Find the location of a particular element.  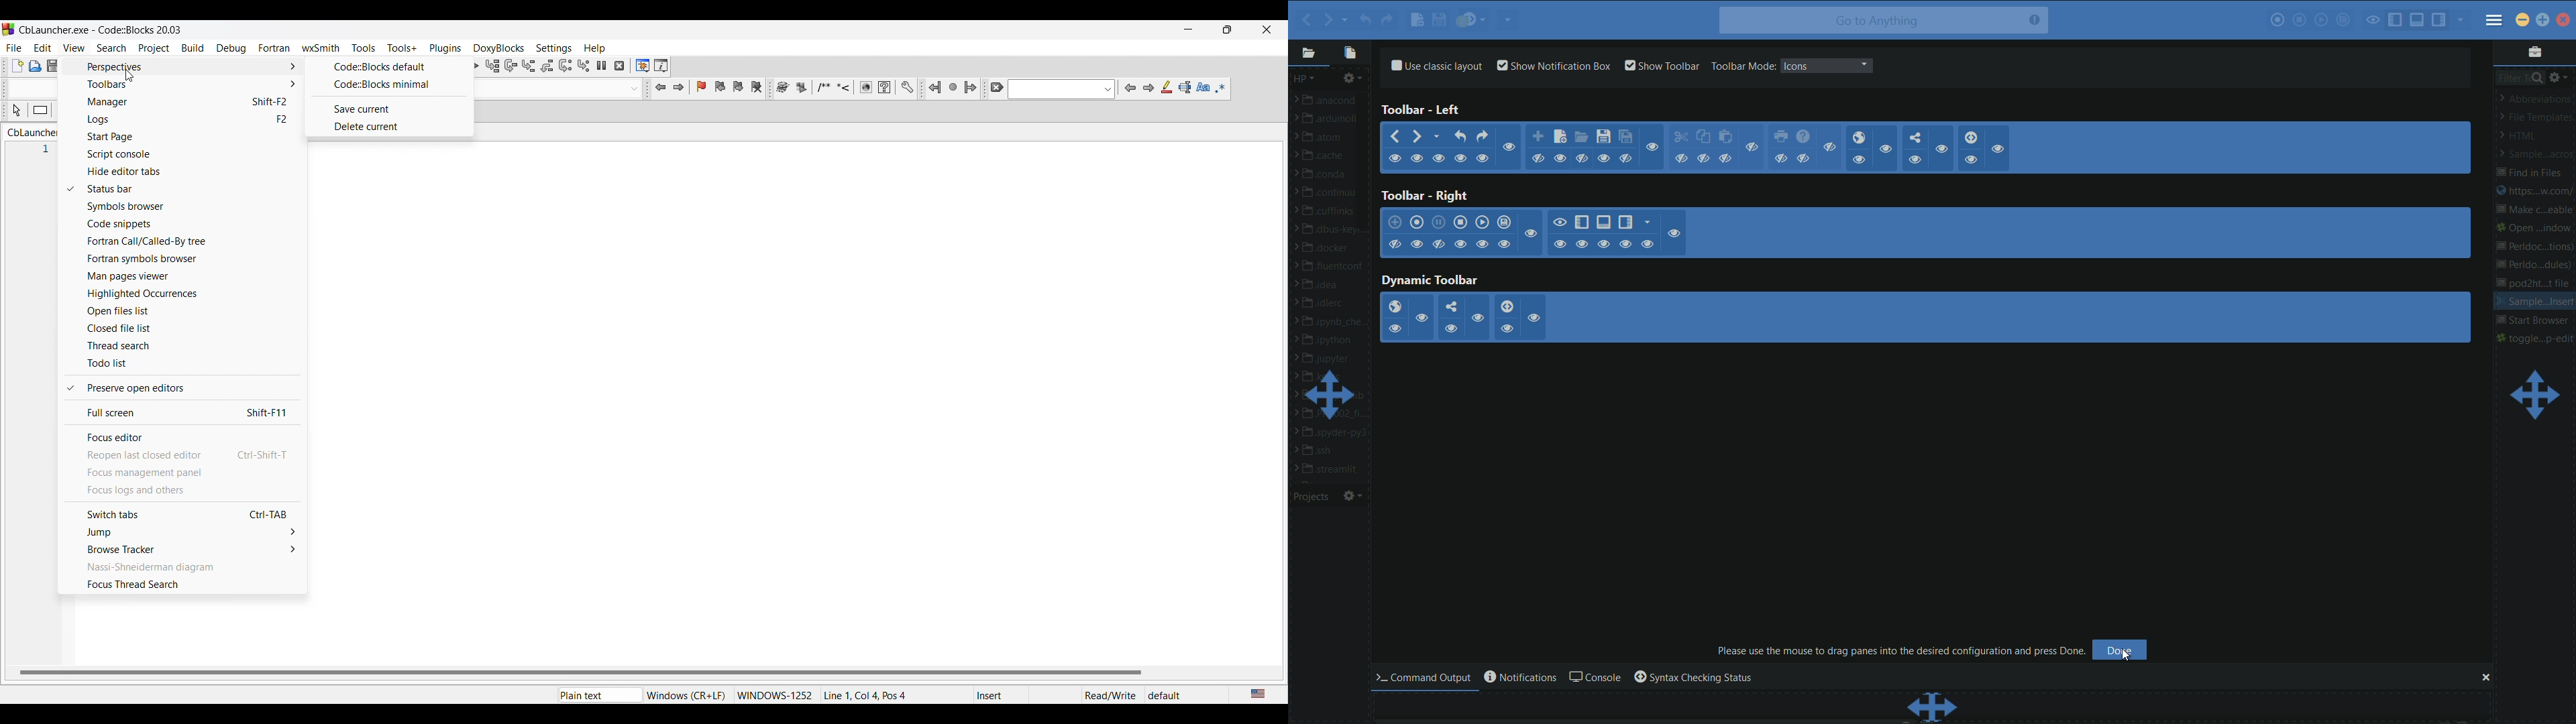

Highlight is located at coordinates (1167, 87).